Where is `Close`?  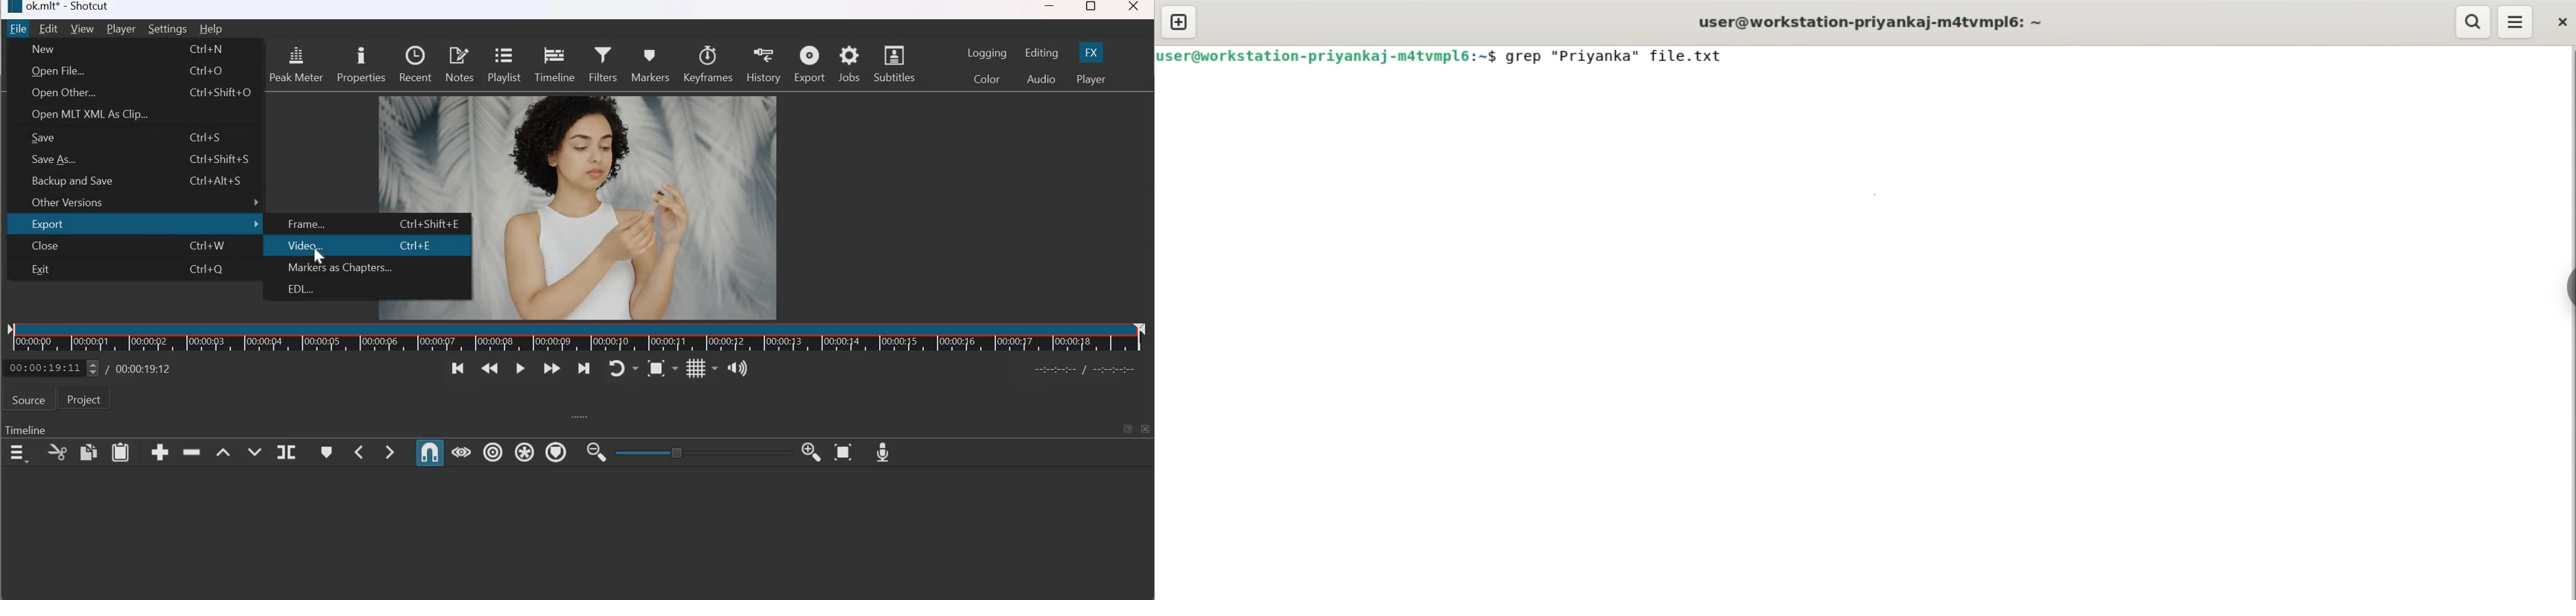 Close is located at coordinates (1136, 9).